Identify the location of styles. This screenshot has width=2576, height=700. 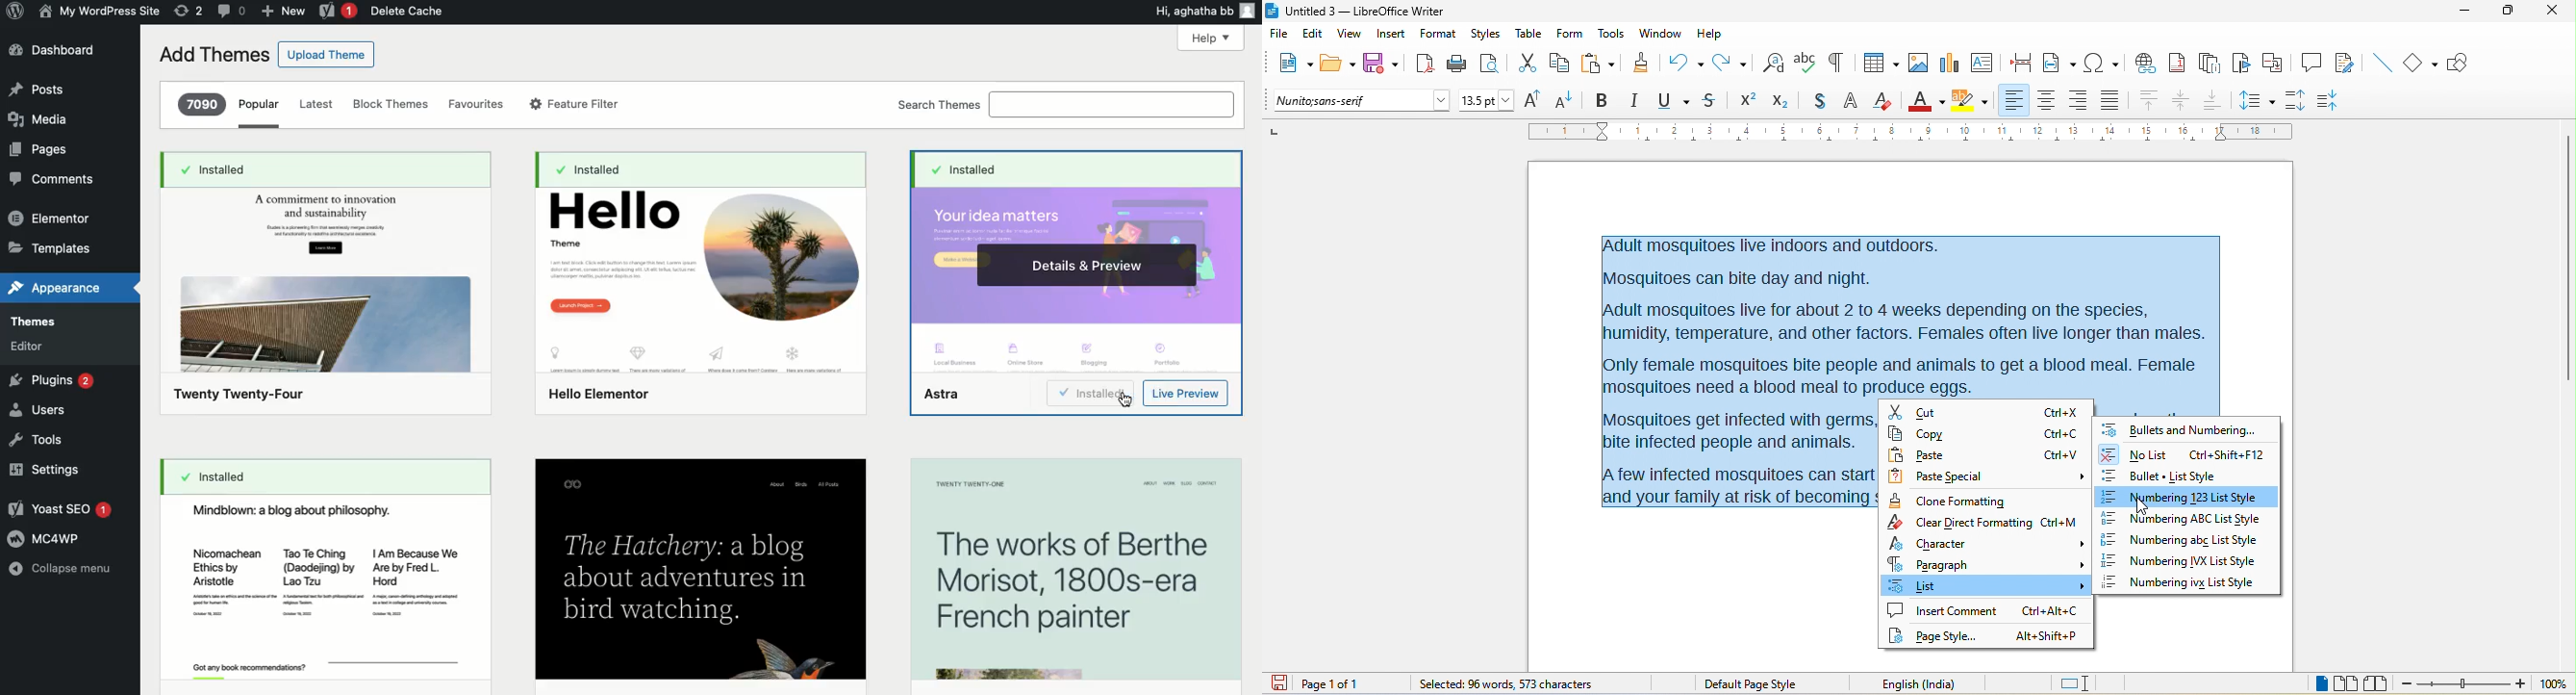
(1485, 34).